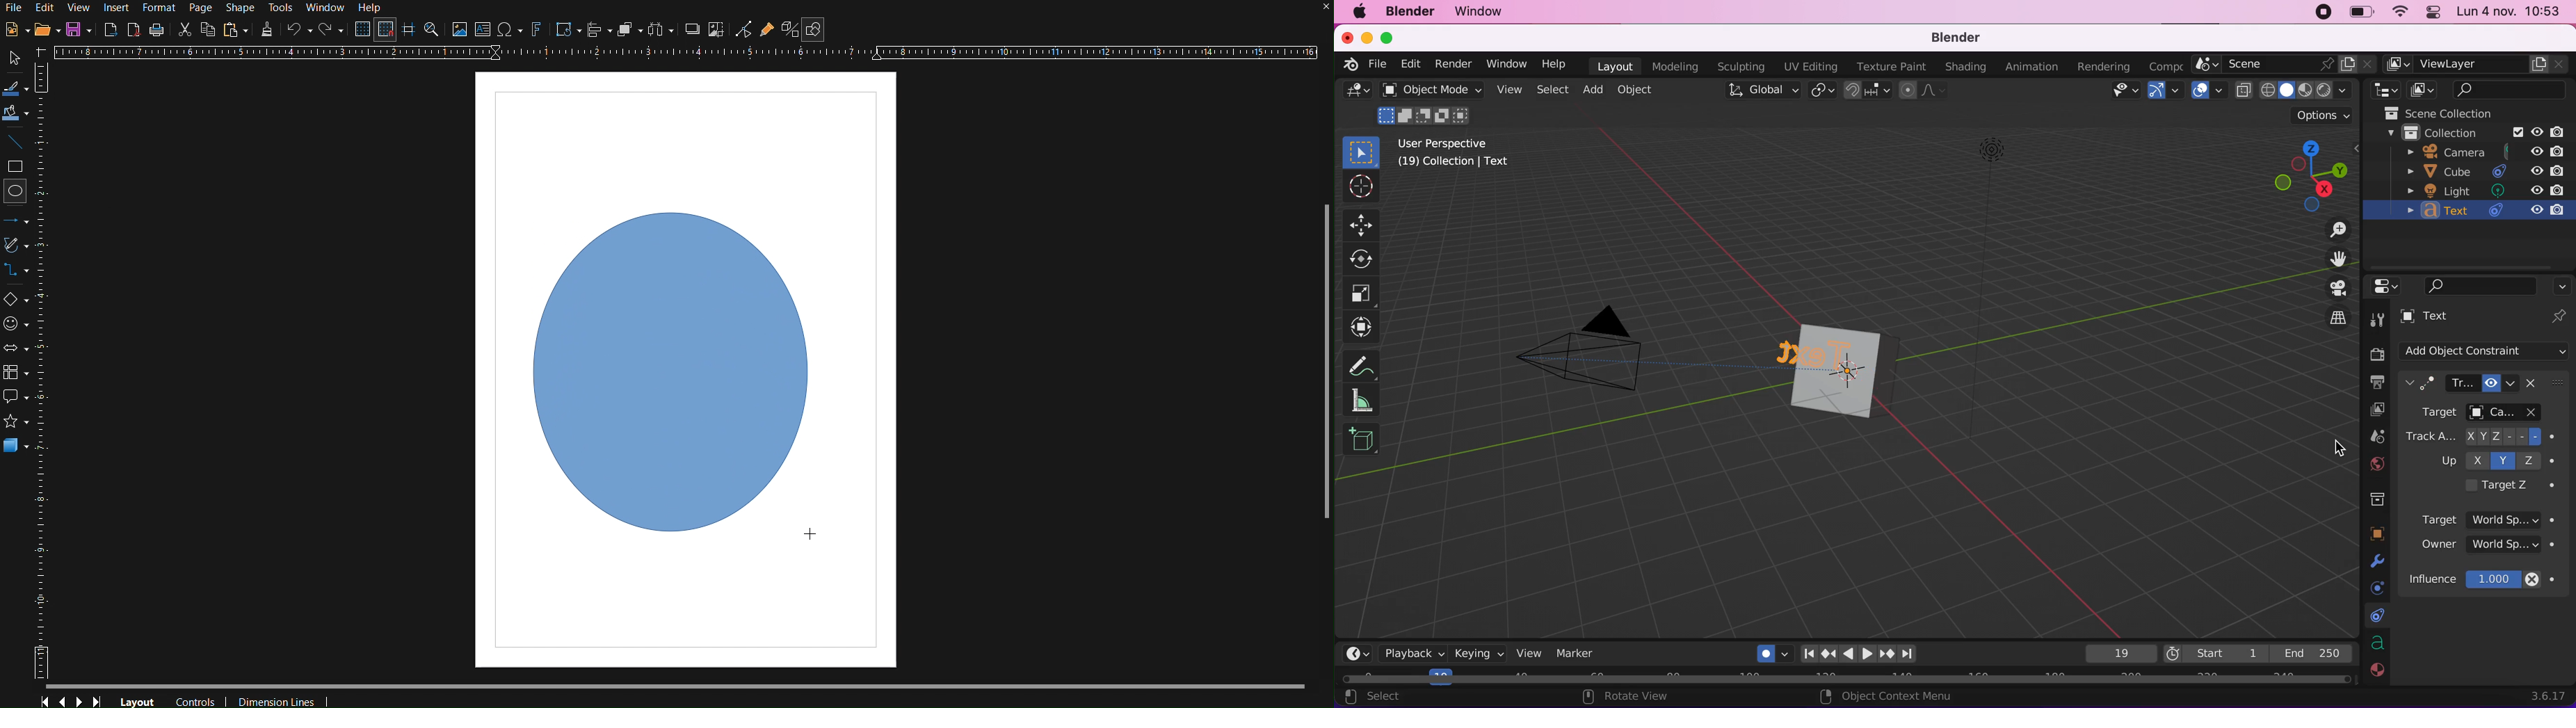 Image resolution: width=2576 pixels, height=728 pixels. I want to click on Fill Color, so click(16, 114).